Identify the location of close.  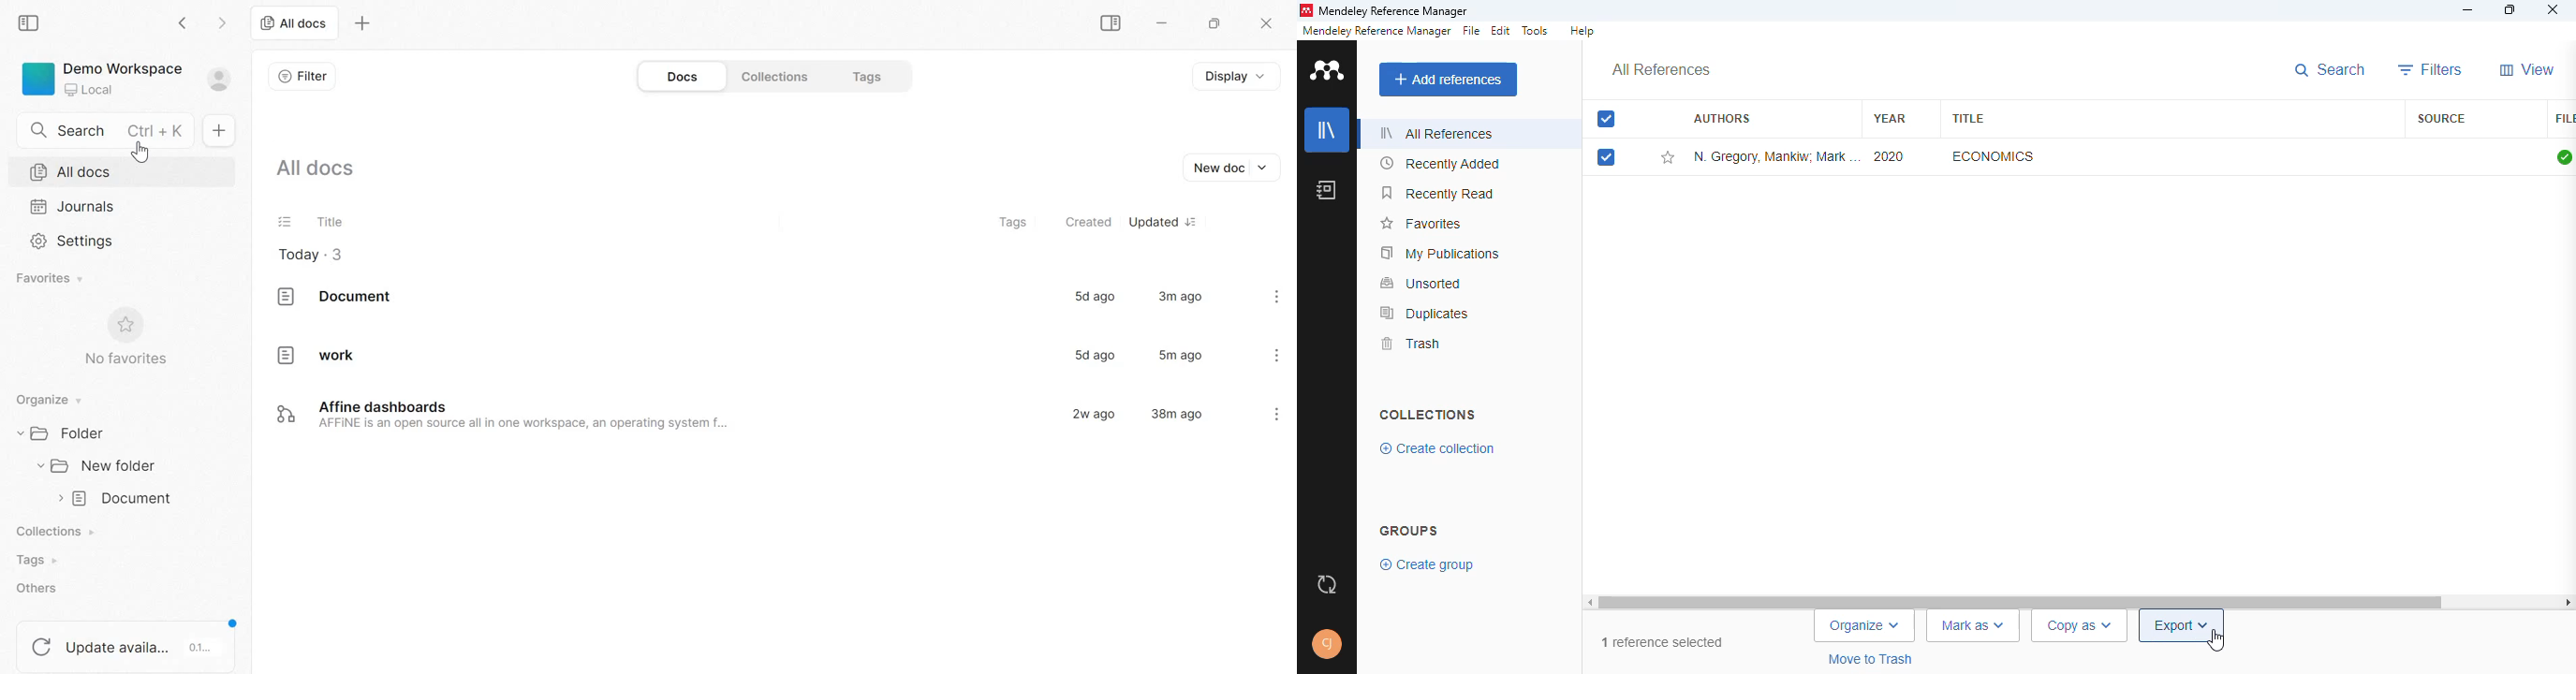
(2554, 10).